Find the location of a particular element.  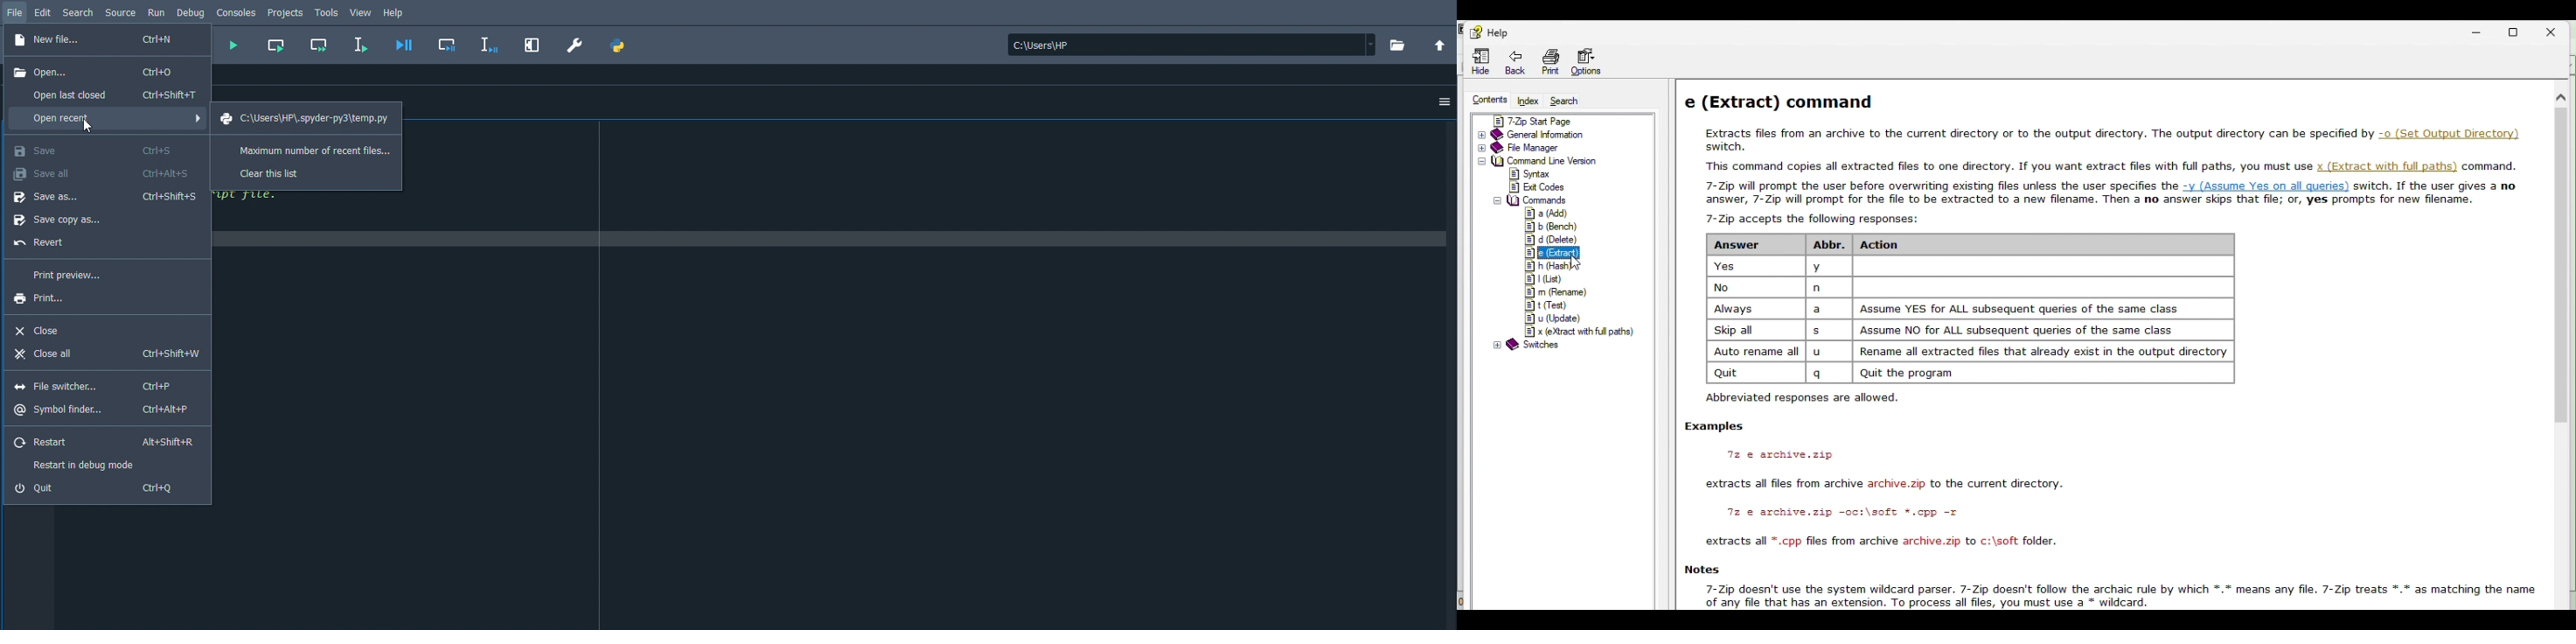

l (list) is located at coordinates (1549, 278).